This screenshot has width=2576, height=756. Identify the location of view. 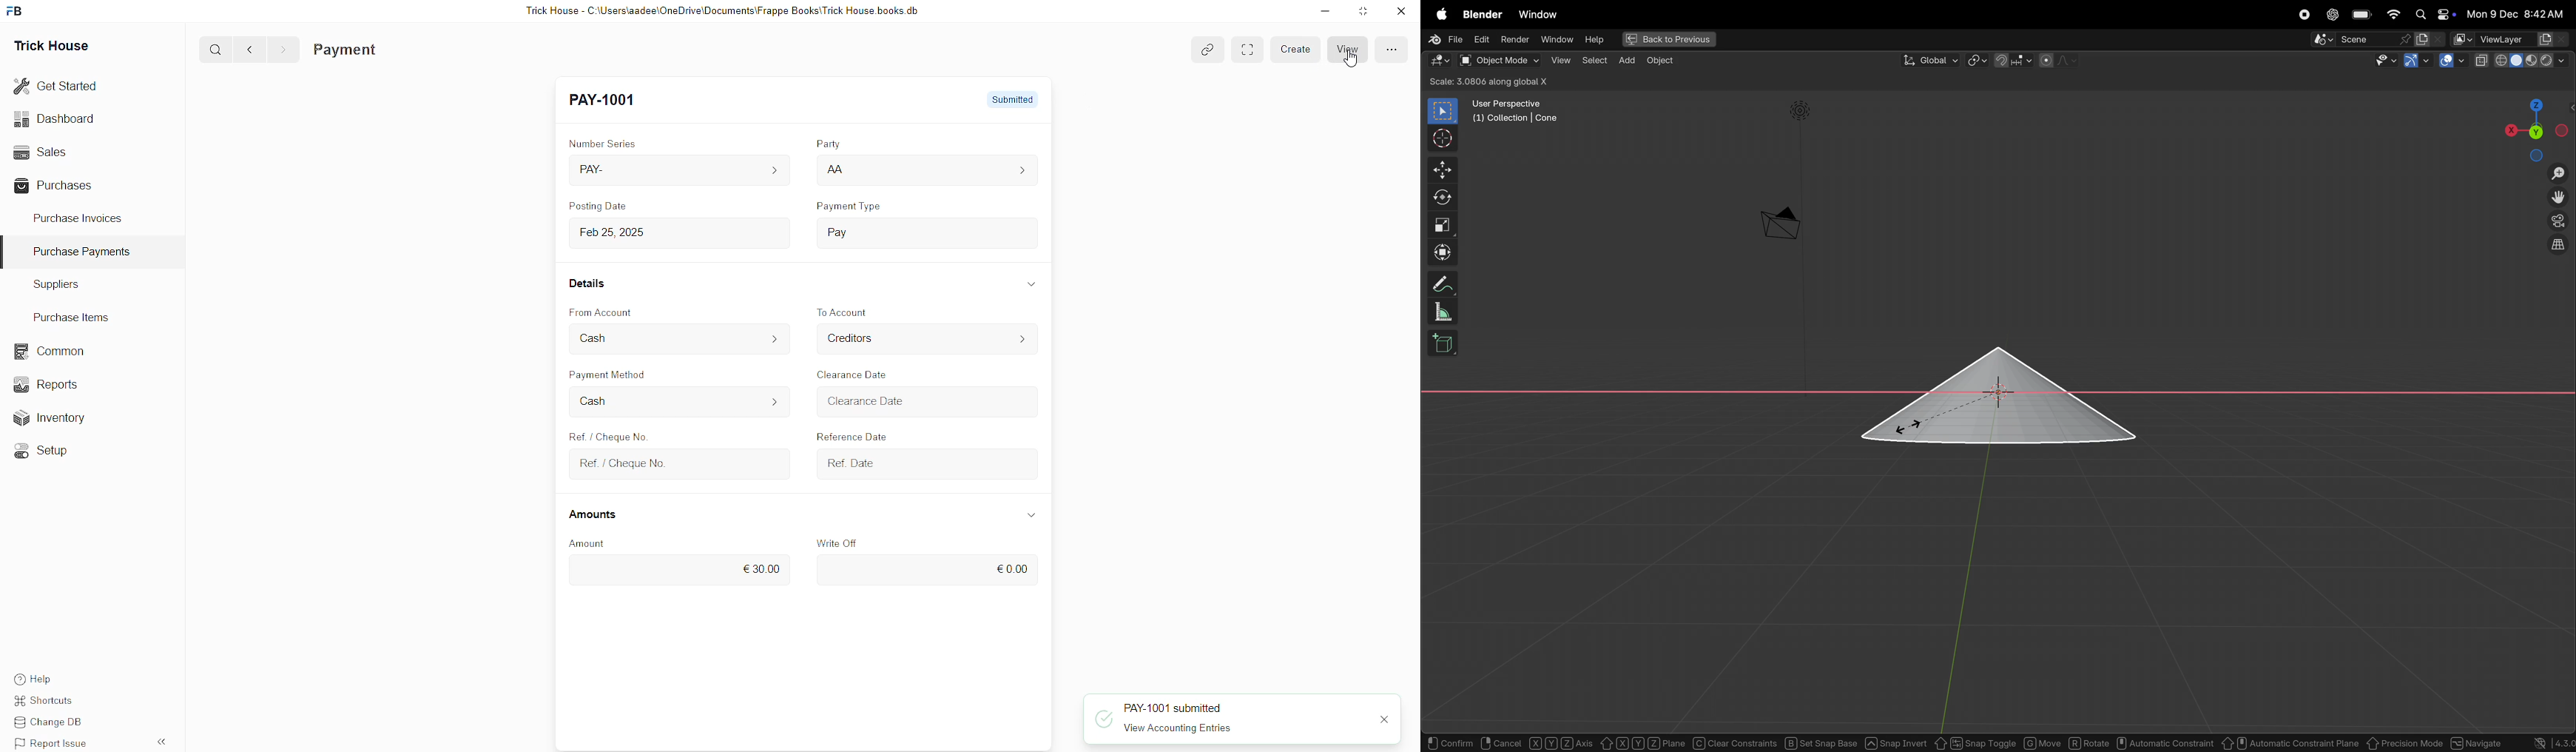
(1353, 50).